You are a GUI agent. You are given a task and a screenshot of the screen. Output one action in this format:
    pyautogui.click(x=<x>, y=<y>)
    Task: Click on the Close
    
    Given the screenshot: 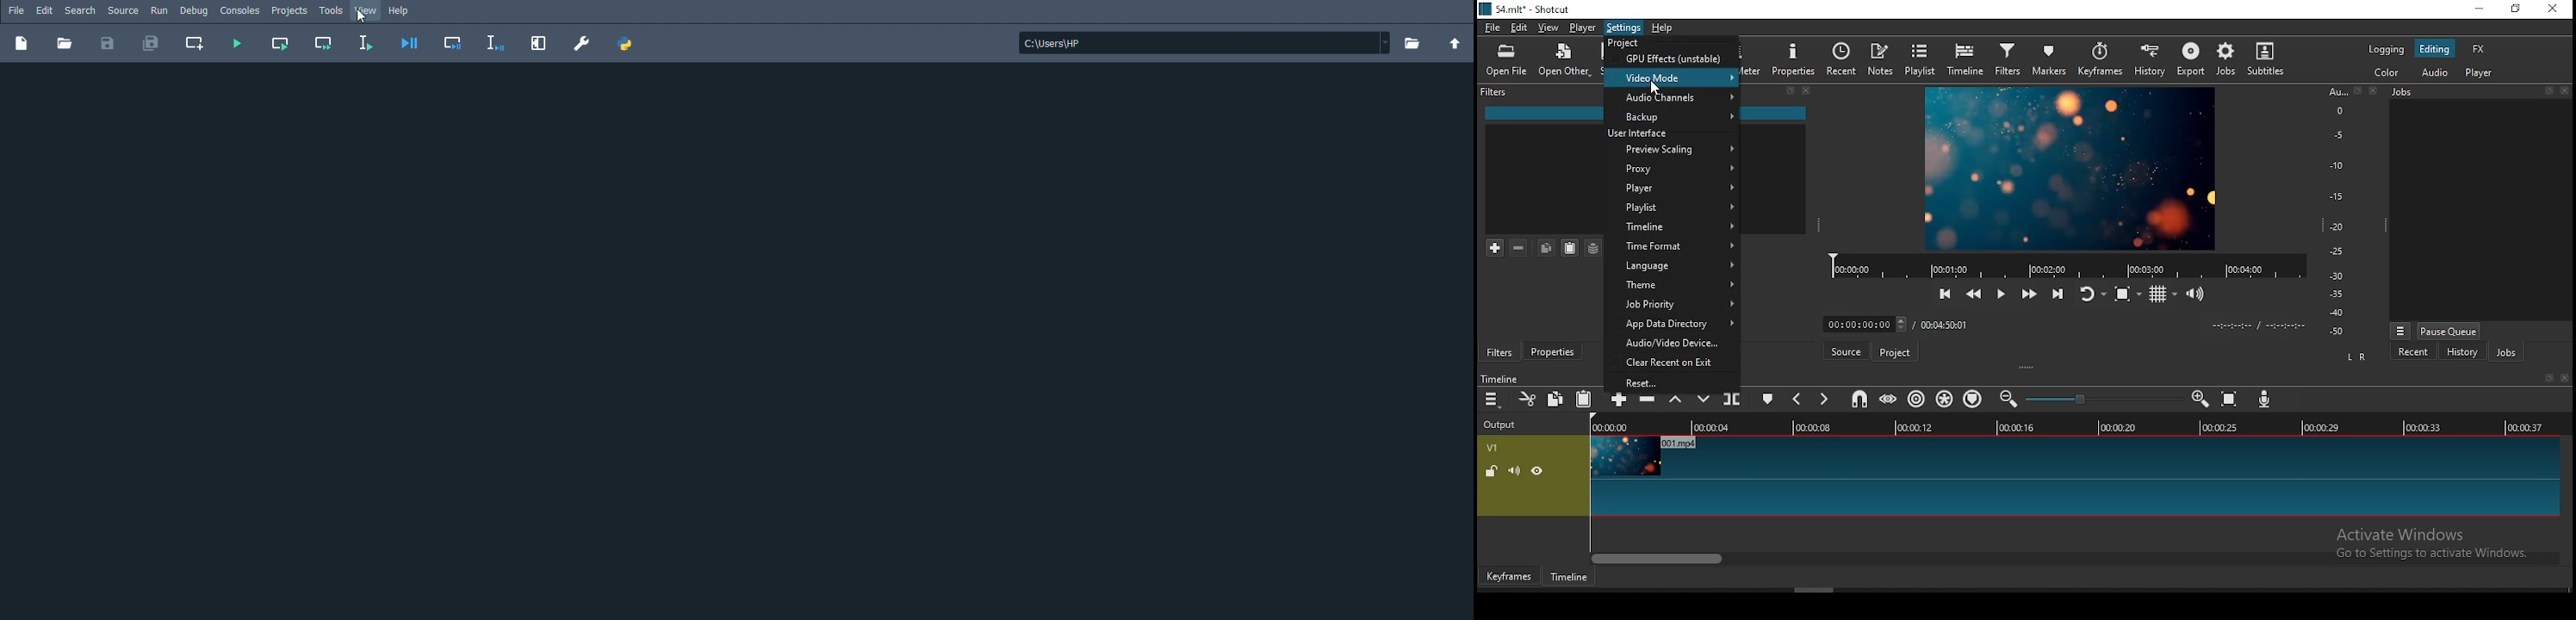 What is the action you would take?
    pyautogui.click(x=2565, y=378)
    